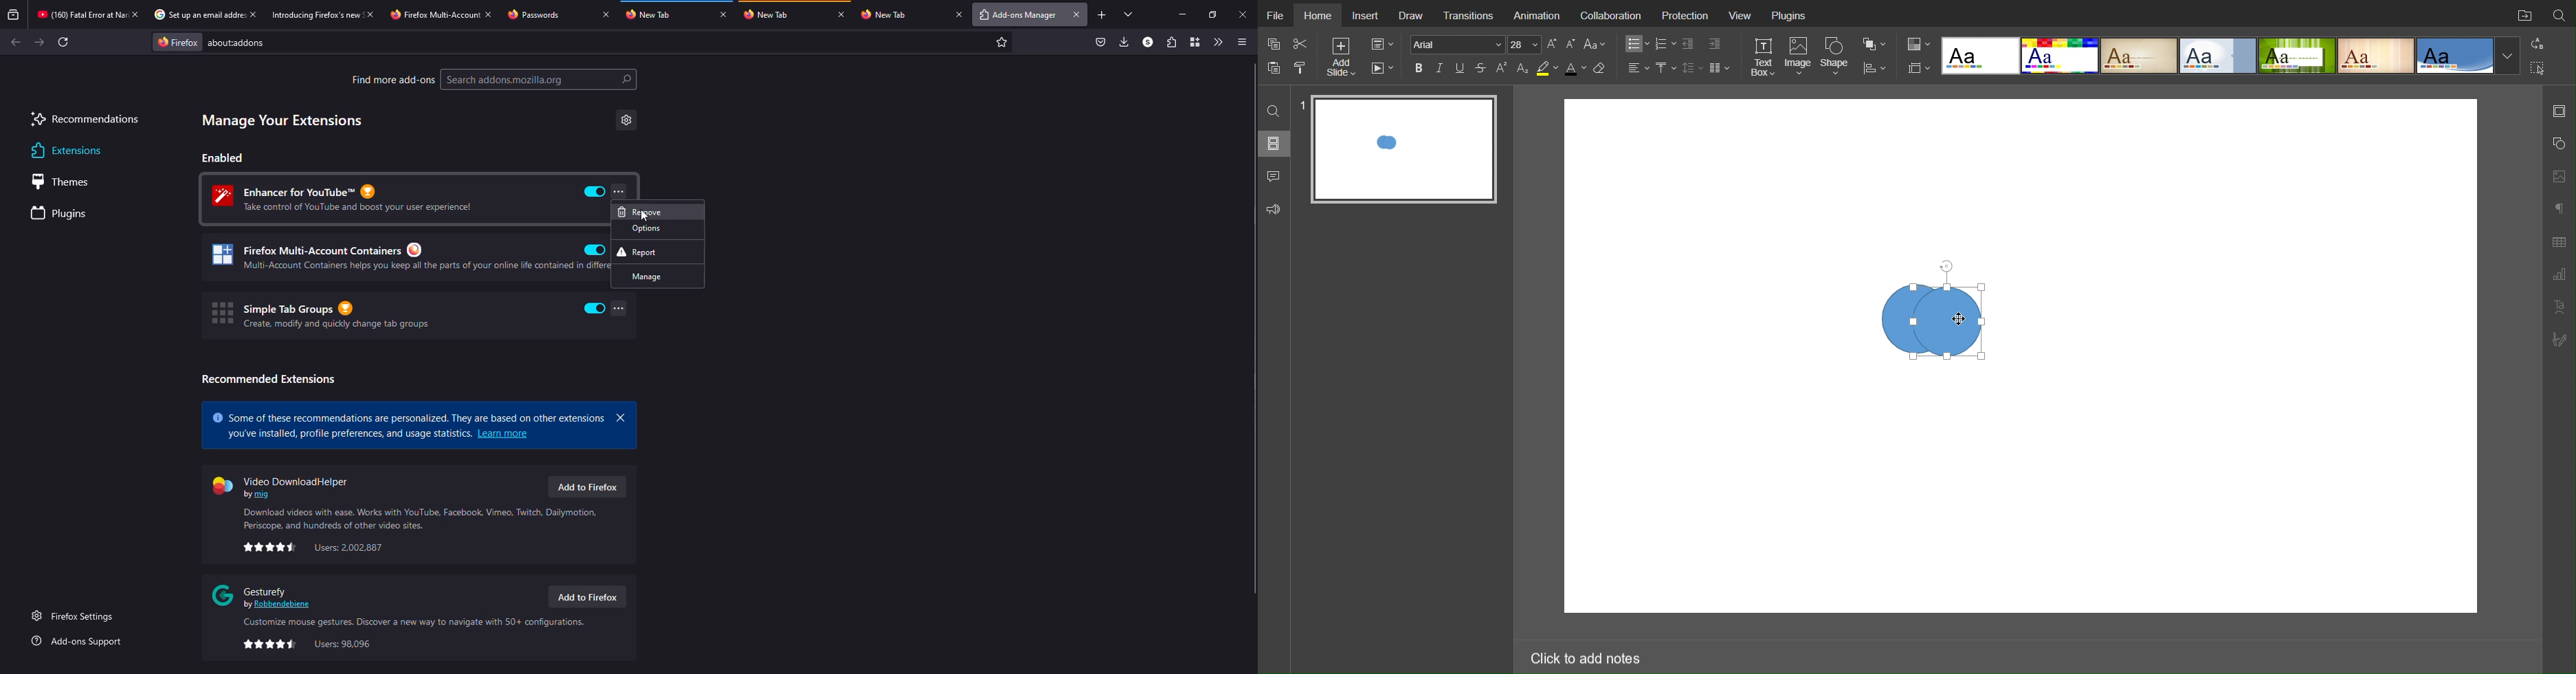 The image size is (2576, 700). I want to click on add to firefox, so click(586, 486).